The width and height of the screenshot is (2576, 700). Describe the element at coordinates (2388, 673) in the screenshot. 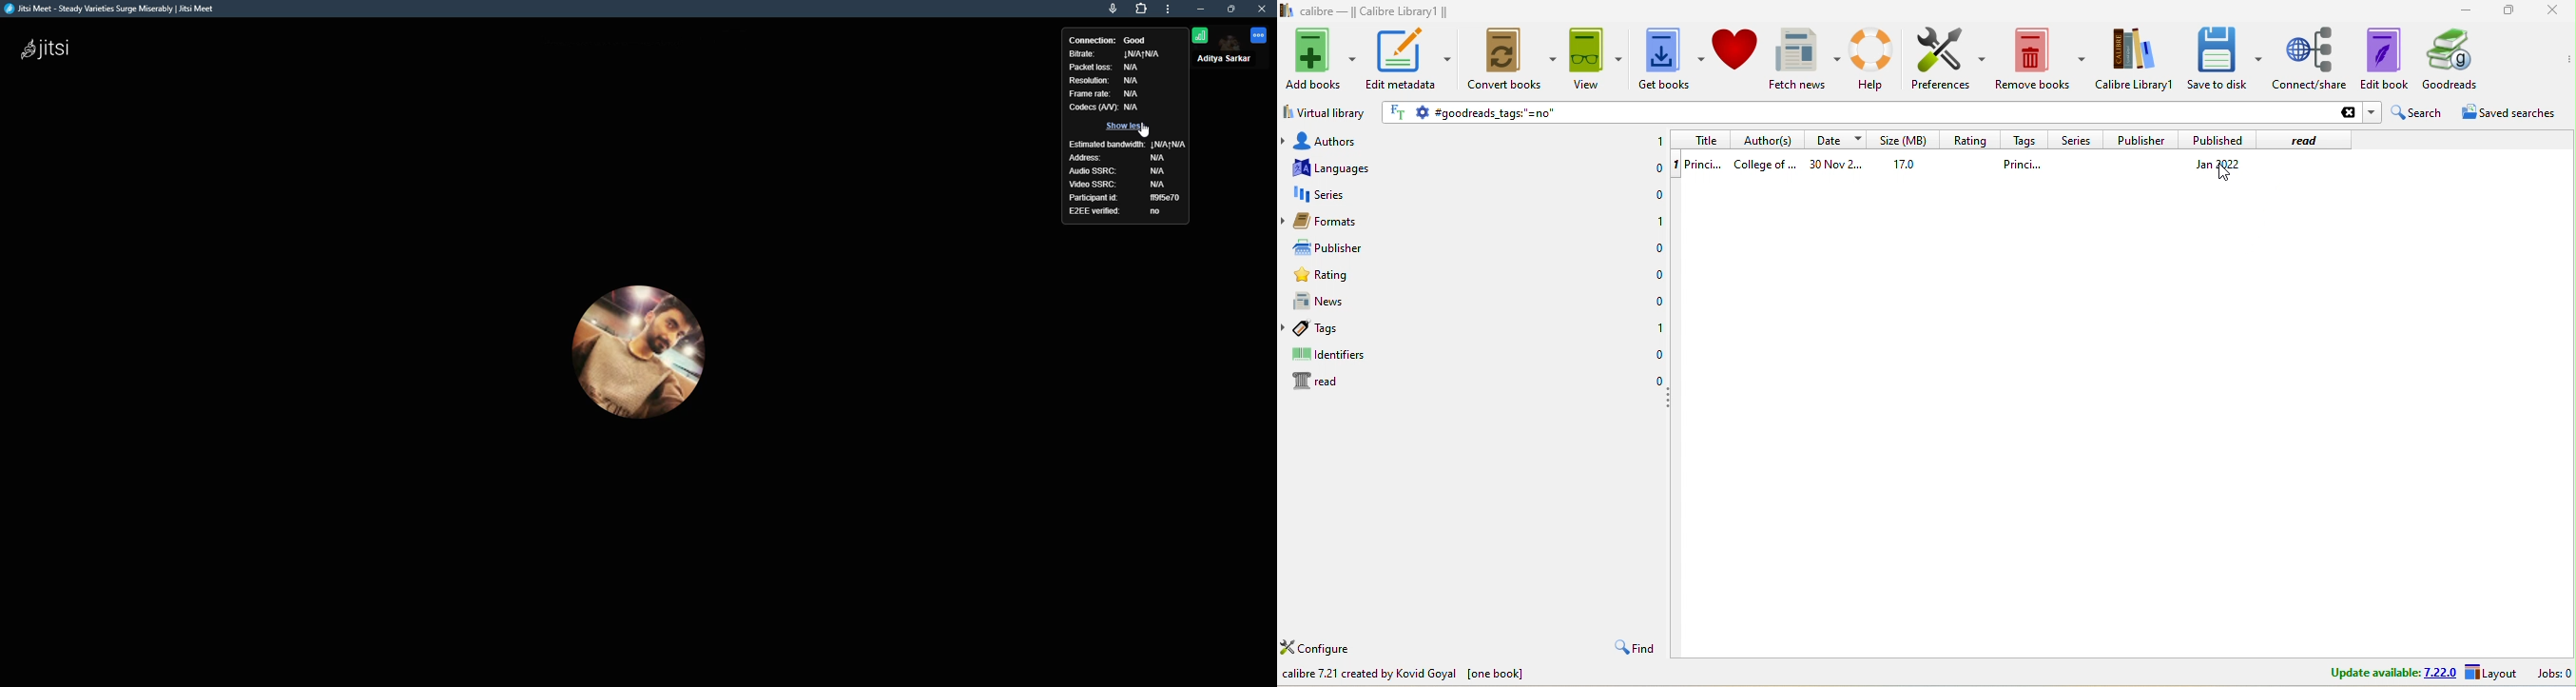

I see `update avalable 7.22.0` at that location.